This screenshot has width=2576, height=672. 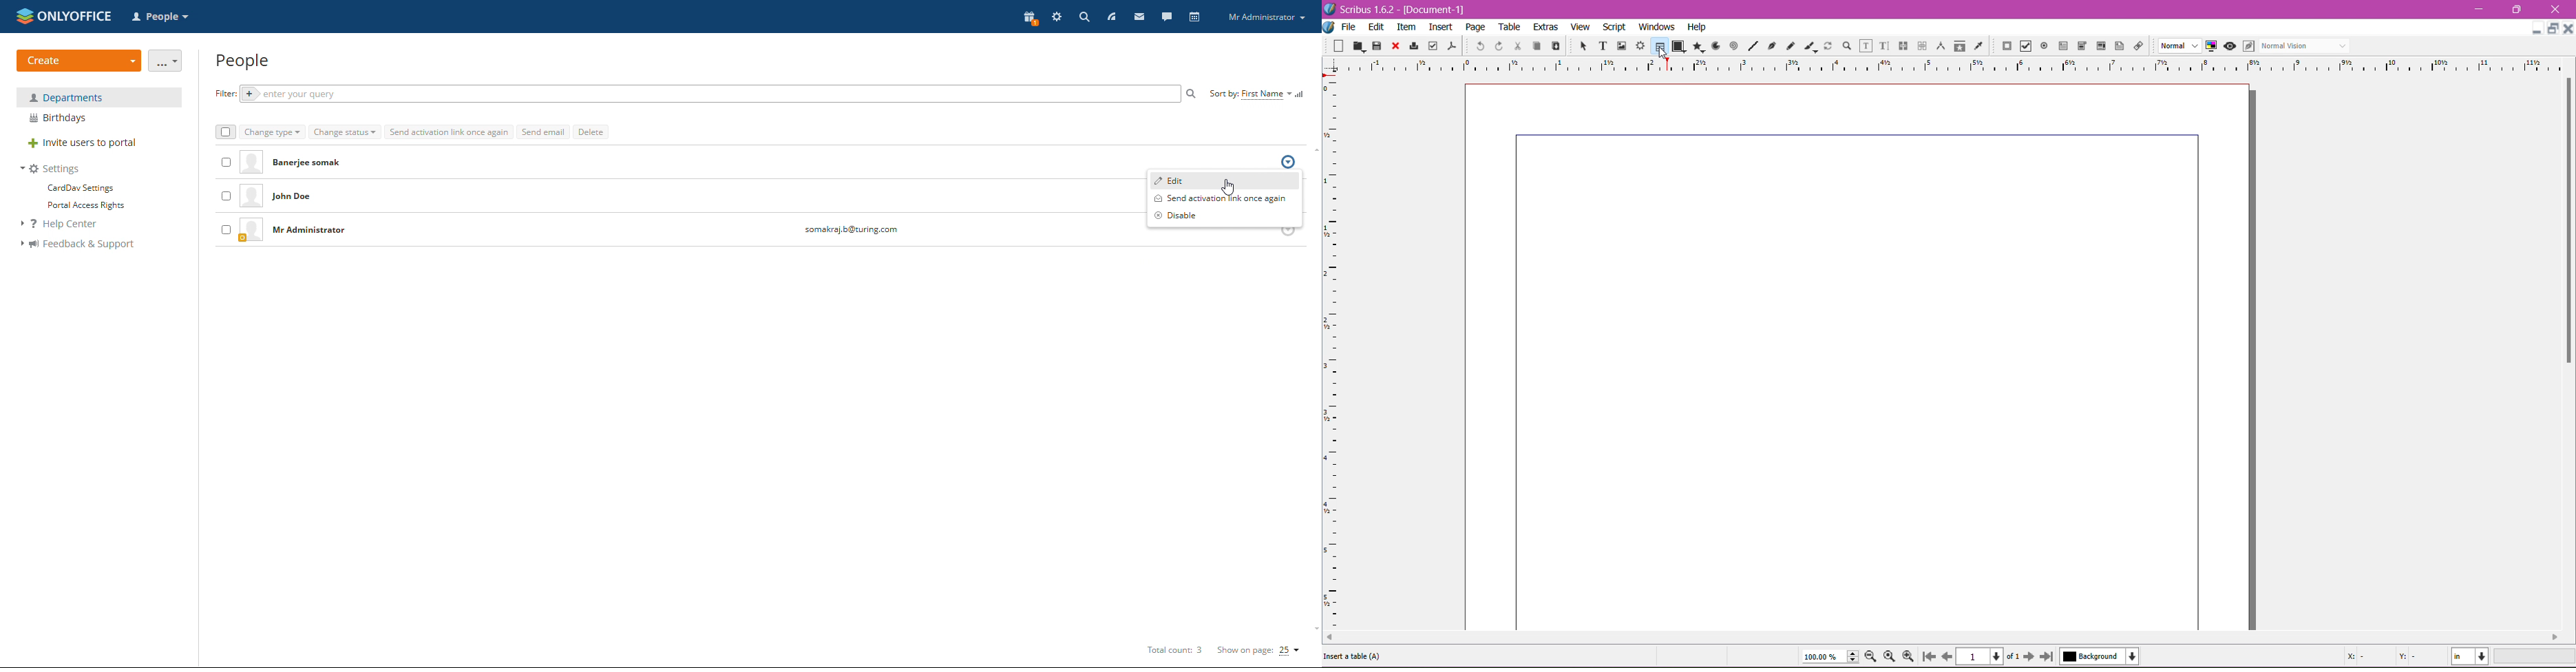 What do you see at coordinates (1697, 27) in the screenshot?
I see `Help` at bounding box center [1697, 27].